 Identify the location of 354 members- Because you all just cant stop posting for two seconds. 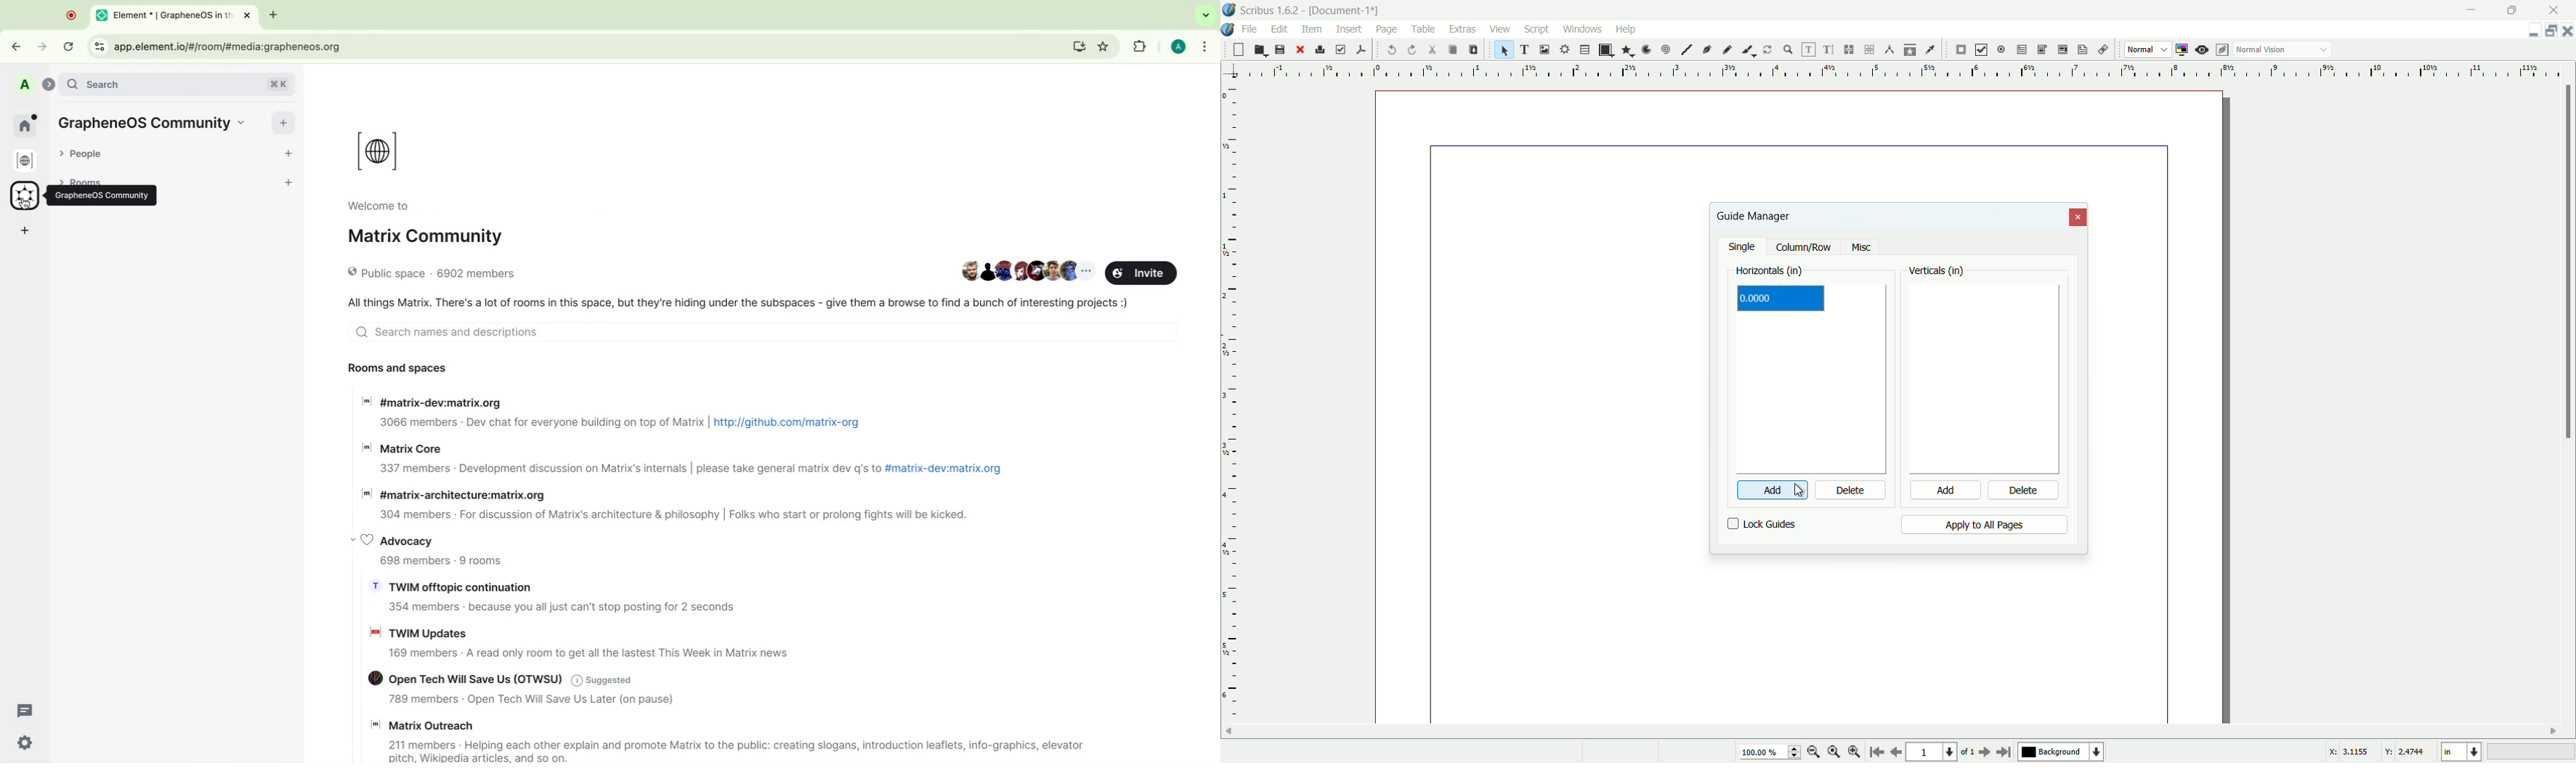
(562, 608).